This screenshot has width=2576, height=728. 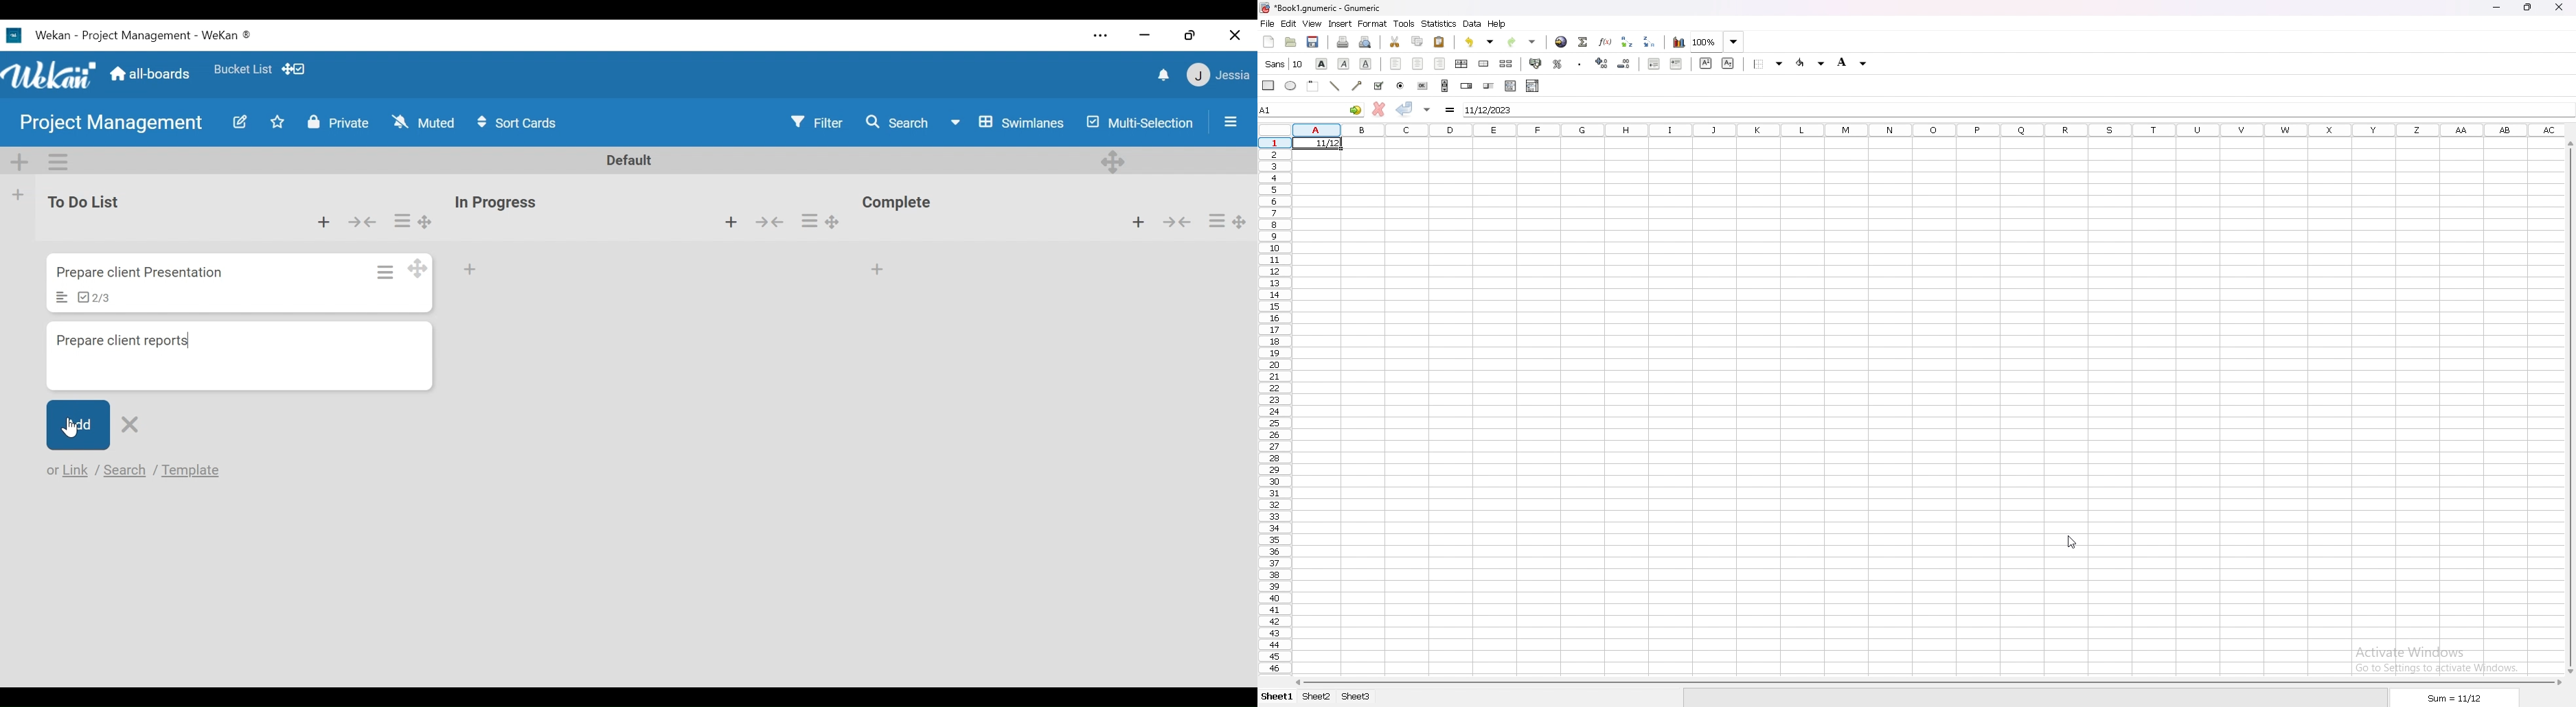 What do you see at coordinates (1419, 40) in the screenshot?
I see `copy` at bounding box center [1419, 40].